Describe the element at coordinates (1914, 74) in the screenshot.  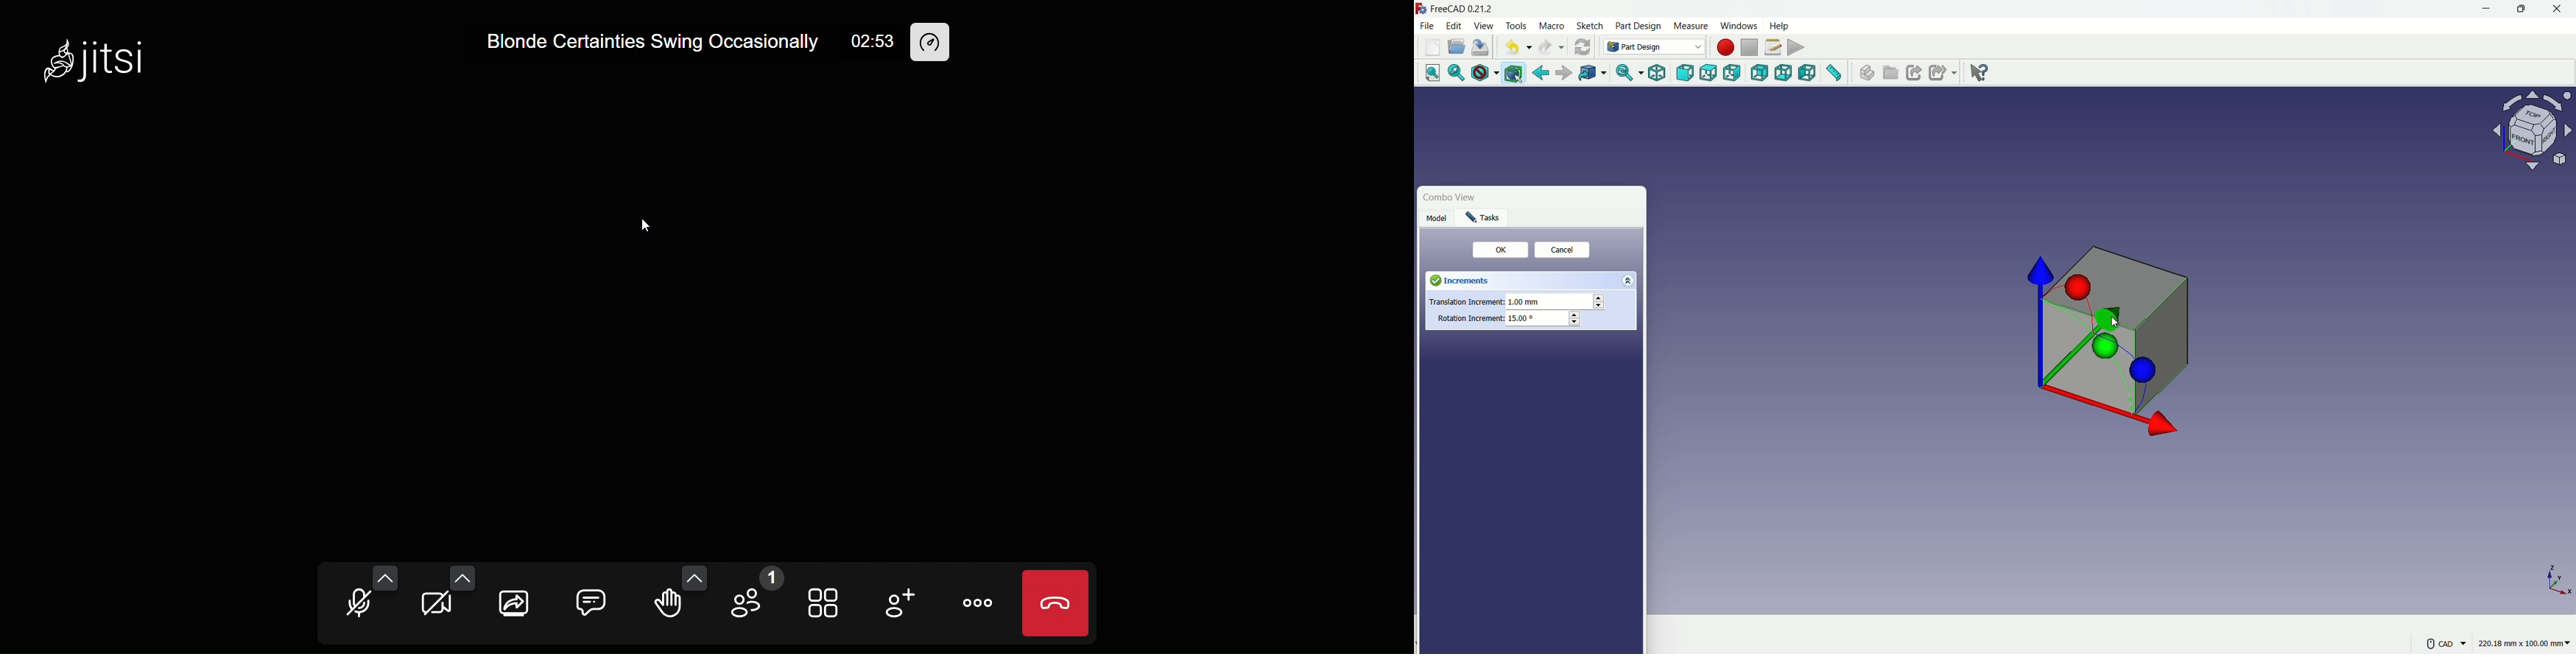
I see `make link` at that location.